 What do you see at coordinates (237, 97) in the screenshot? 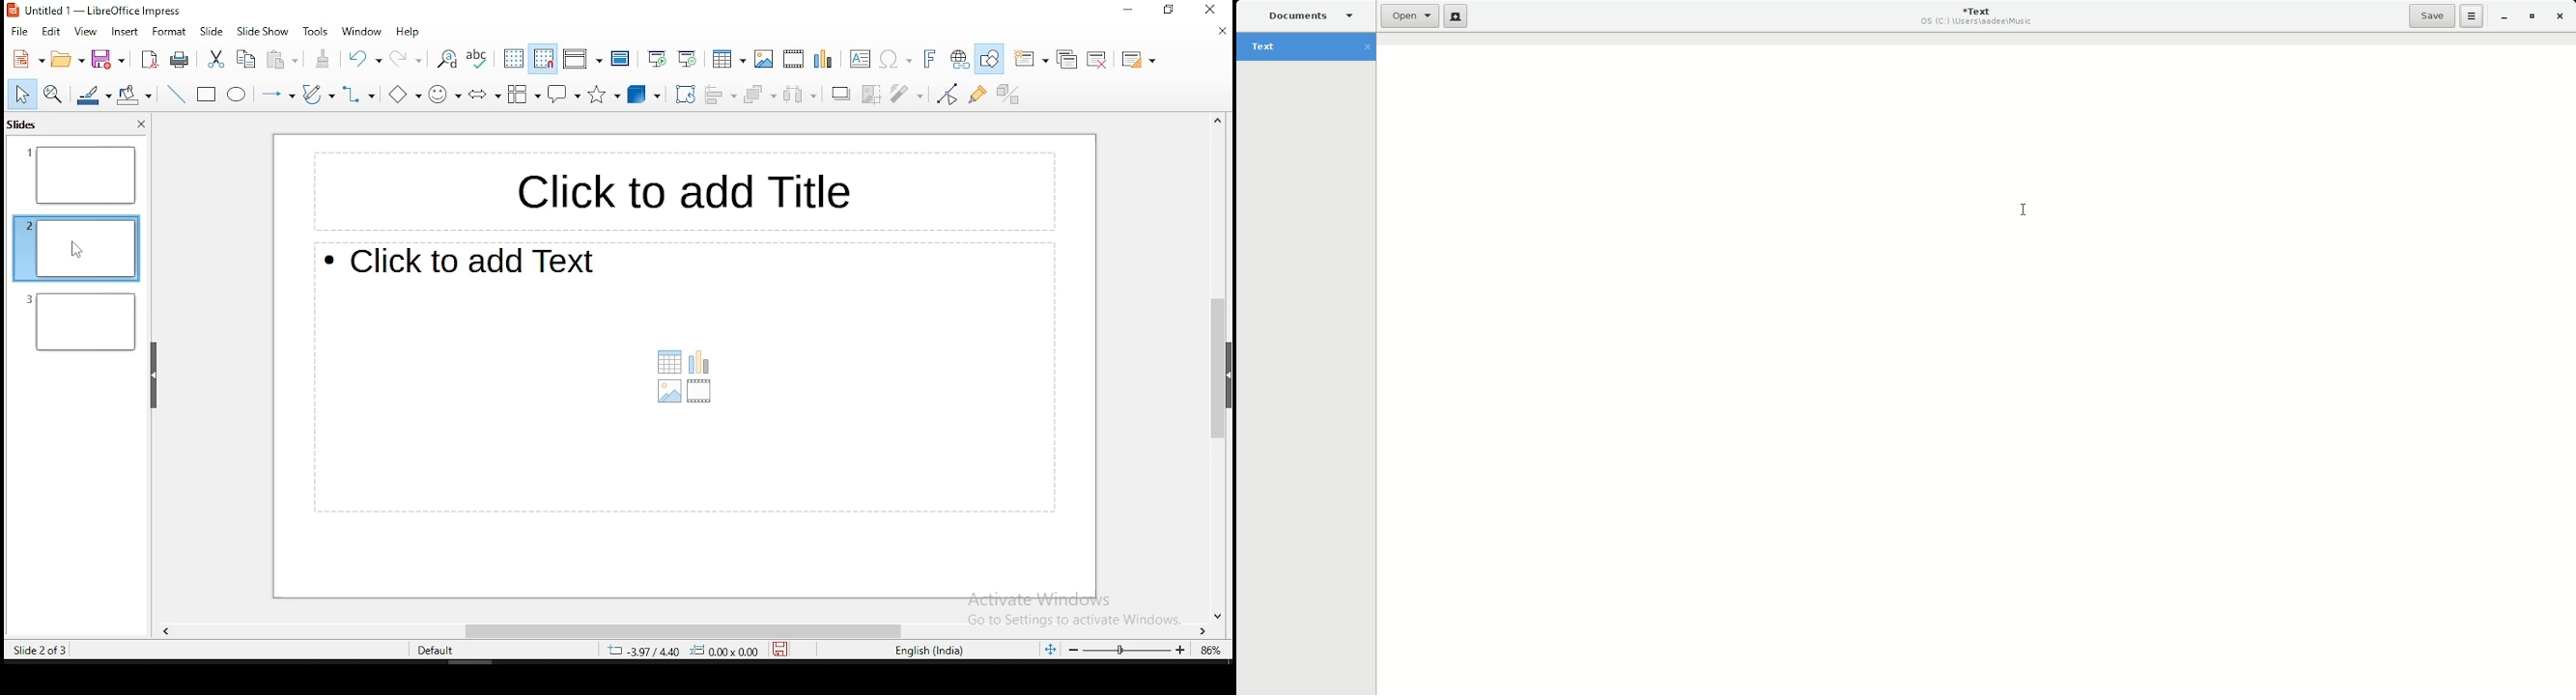
I see `ellipse` at bounding box center [237, 97].